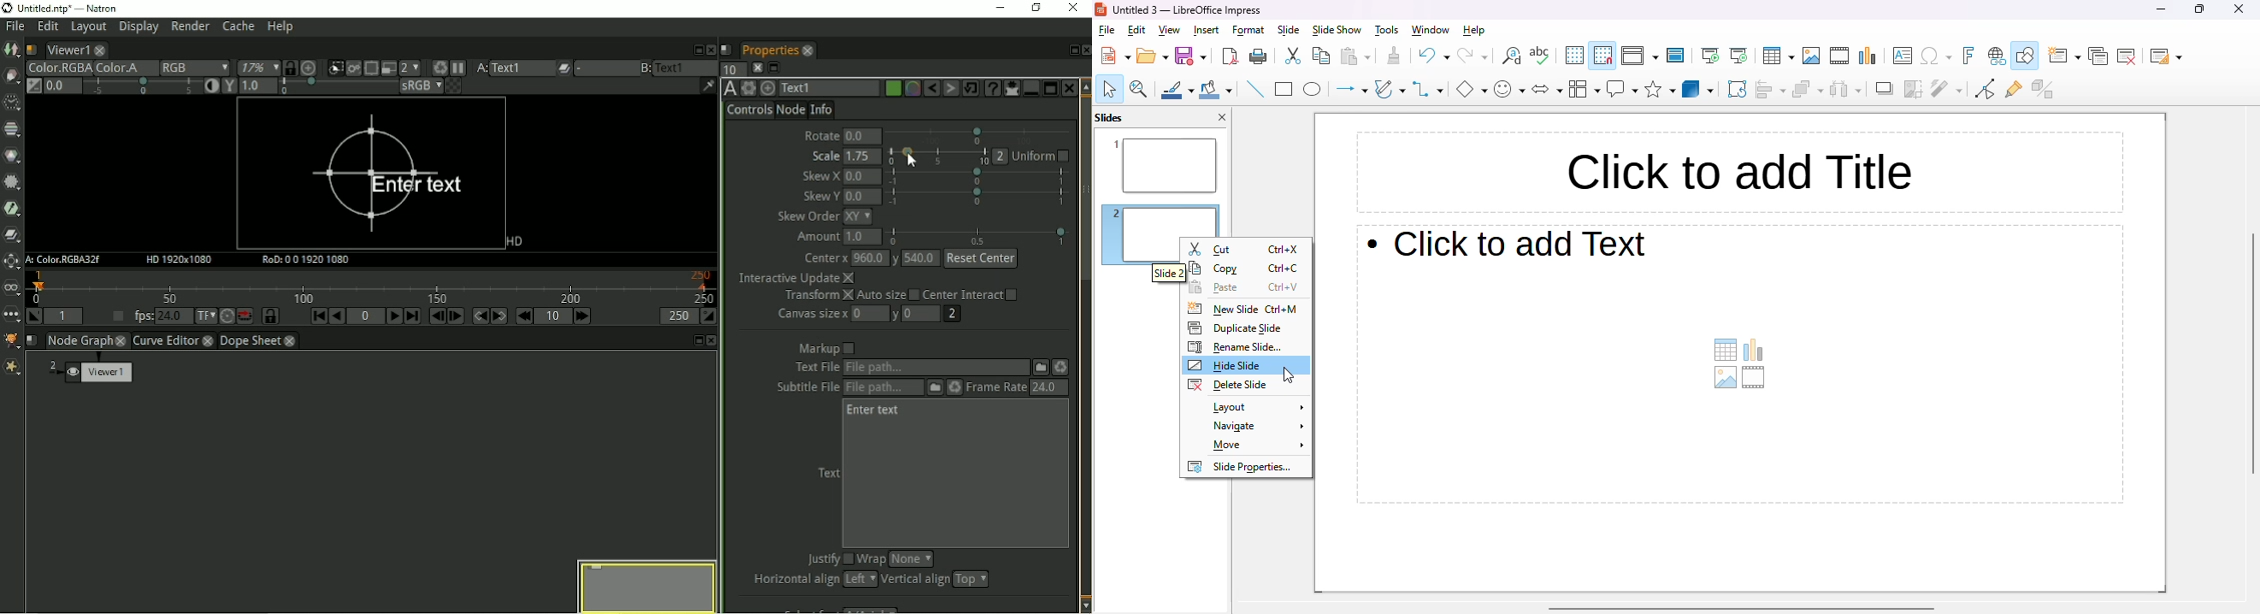  What do you see at coordinates (1224, 116) in the screenshot?
I see `close pane` at bounding box center [1224, 116].